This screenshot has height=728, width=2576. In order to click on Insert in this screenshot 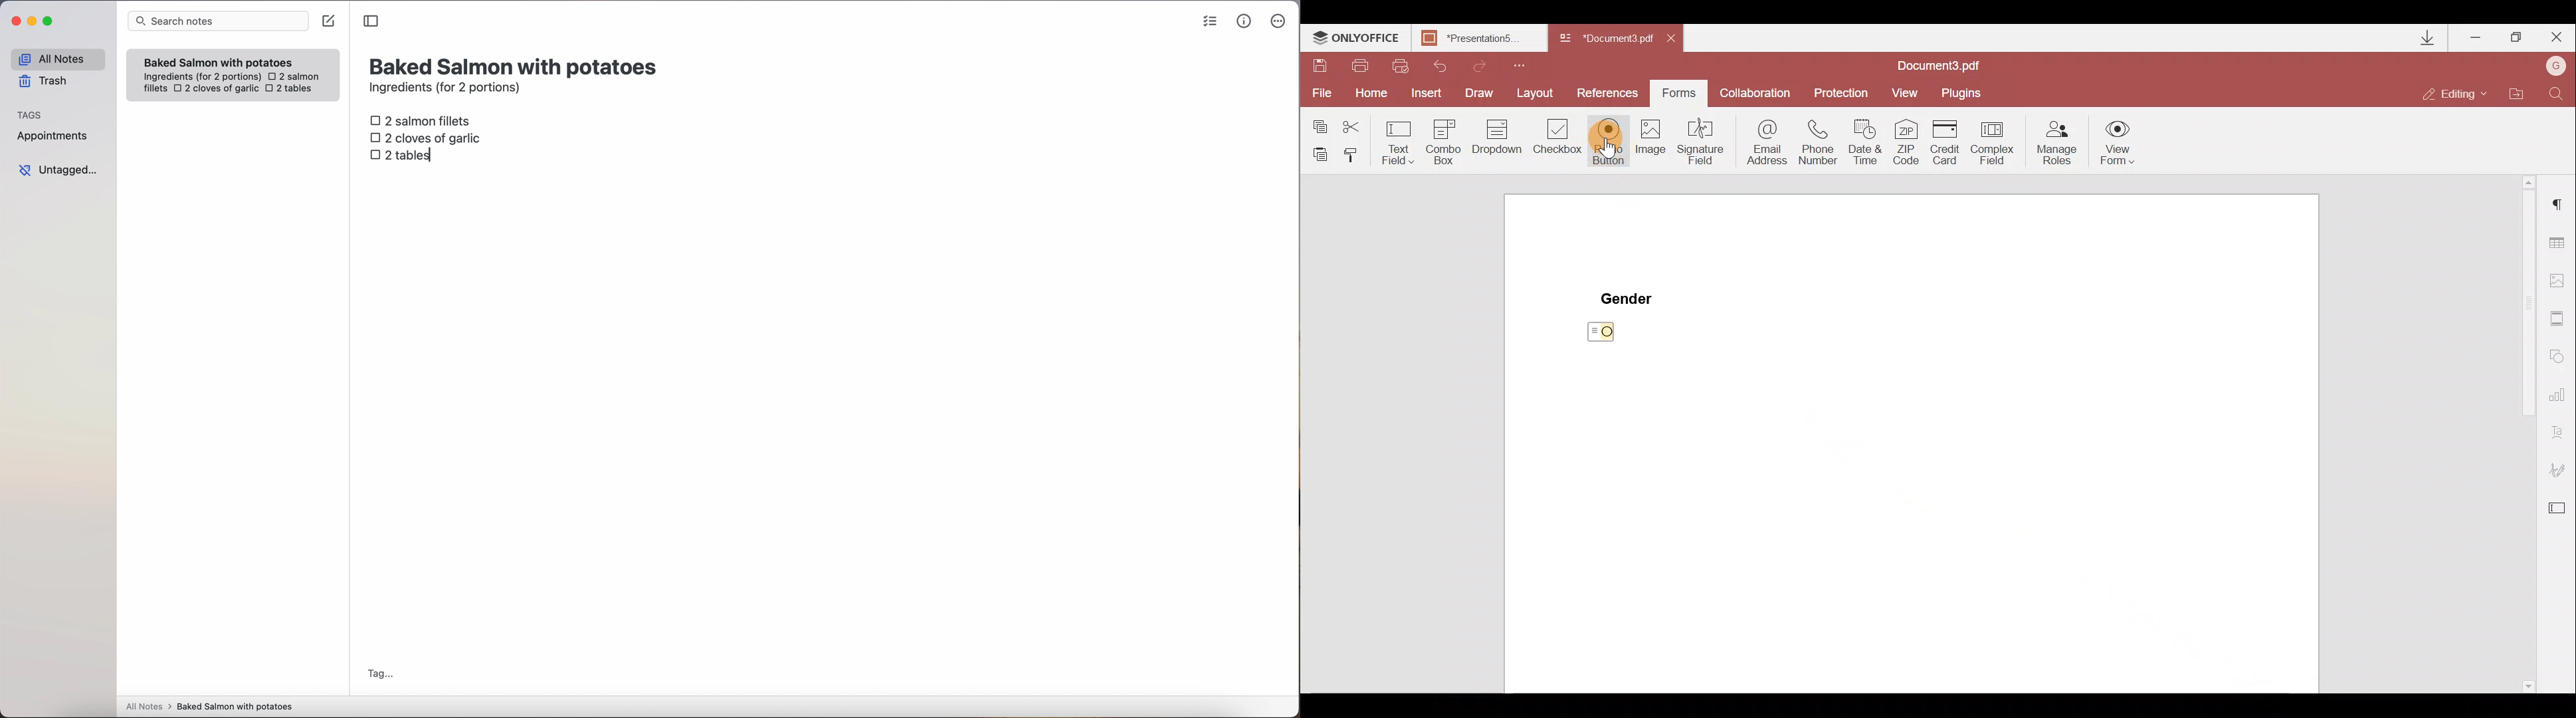, I will do `click(1425, 94)`.